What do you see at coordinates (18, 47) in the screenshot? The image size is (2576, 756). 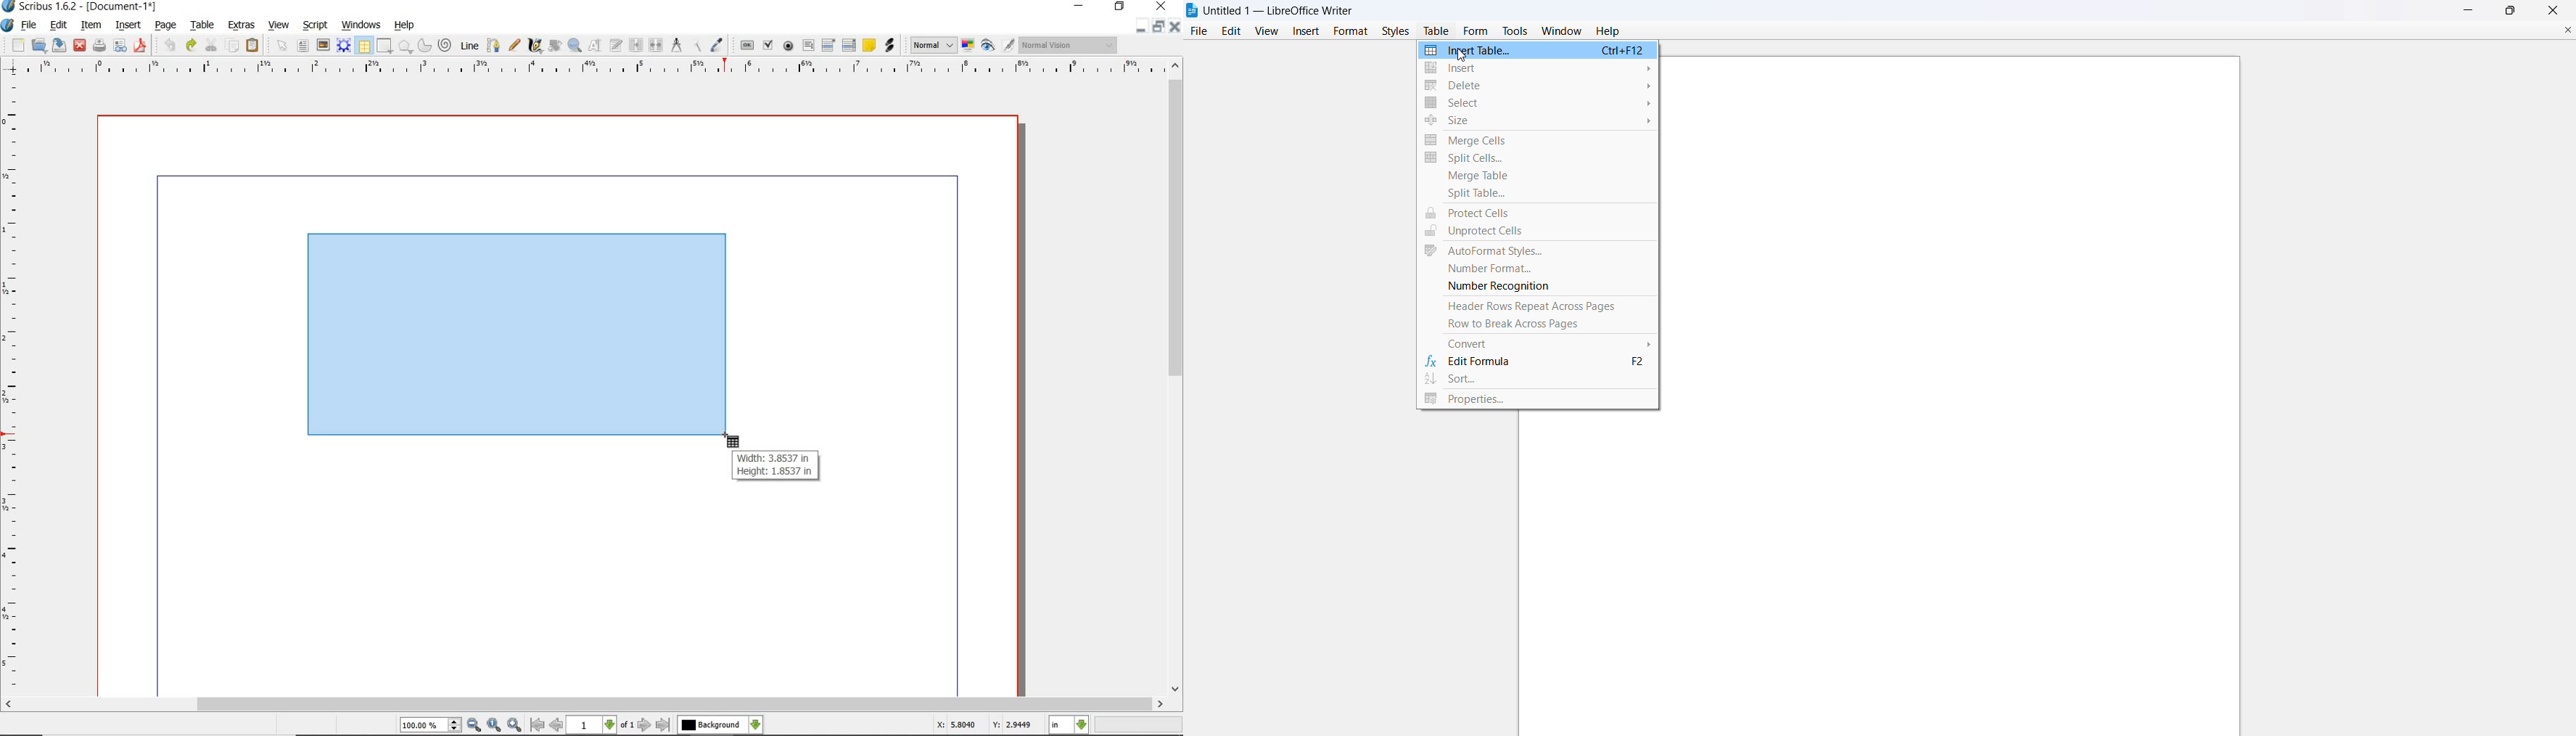 I see `new` at bounding box center [18, 47].